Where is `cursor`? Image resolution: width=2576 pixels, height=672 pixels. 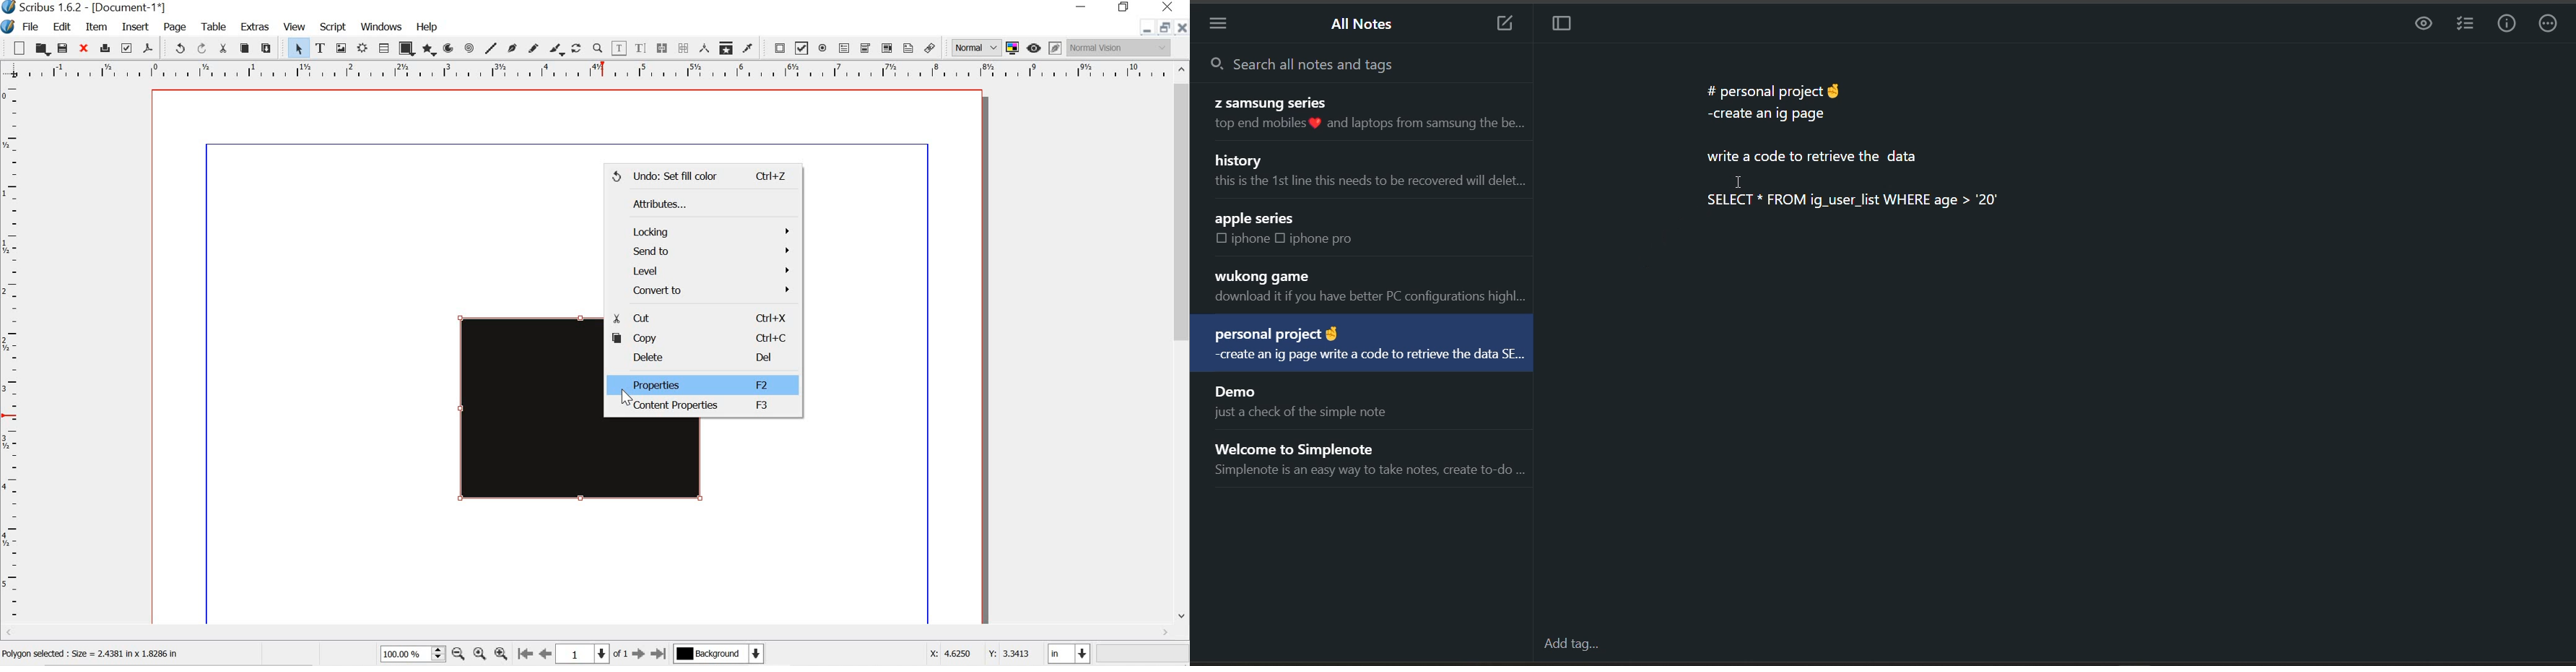
cursor is located at coordinates (1739, 181).